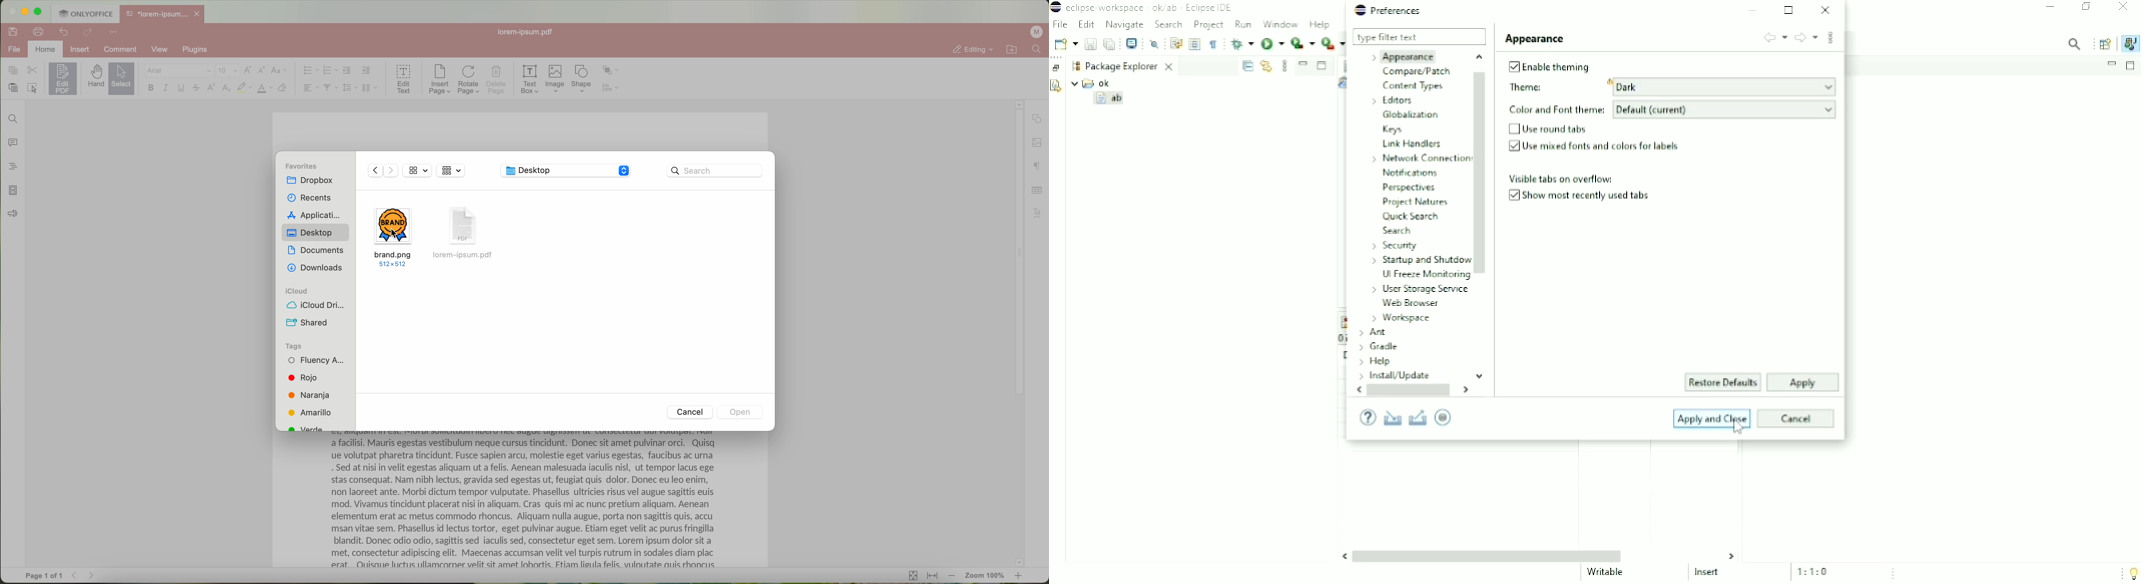 This screenshot has width=2156, height=588. I want to click on close, so click(199, 14).